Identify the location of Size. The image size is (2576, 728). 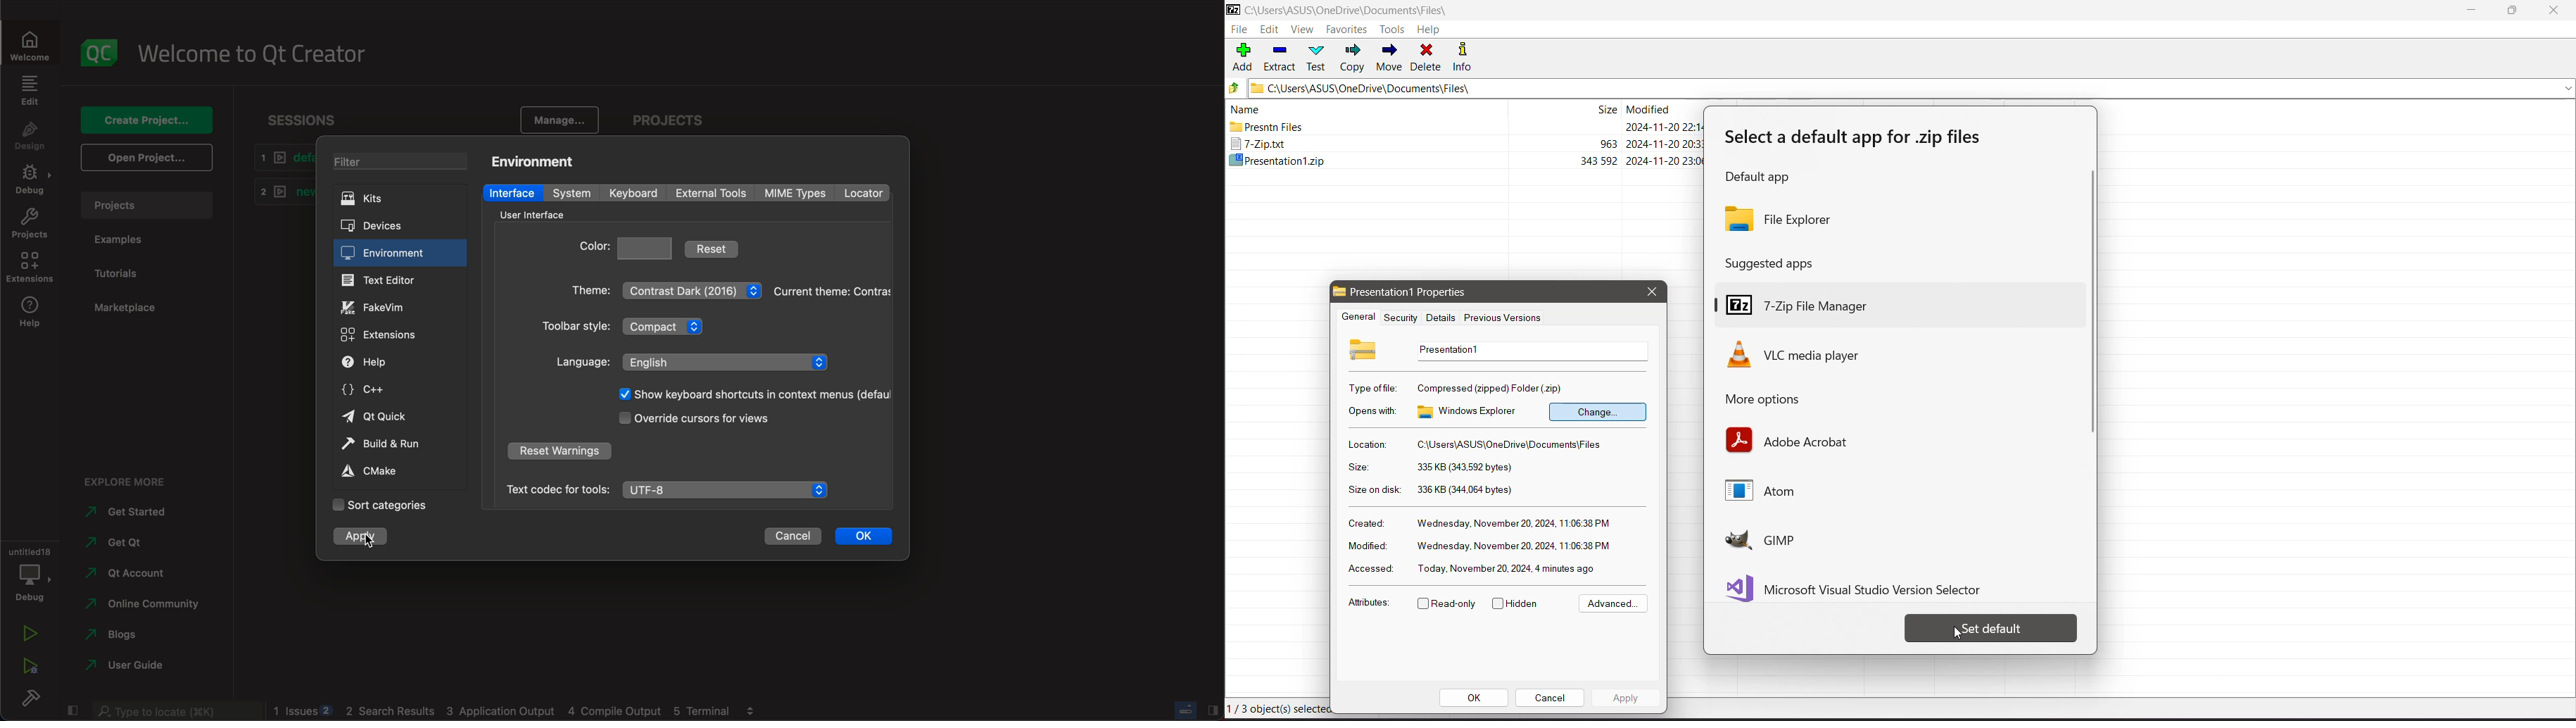
(1358, 468).